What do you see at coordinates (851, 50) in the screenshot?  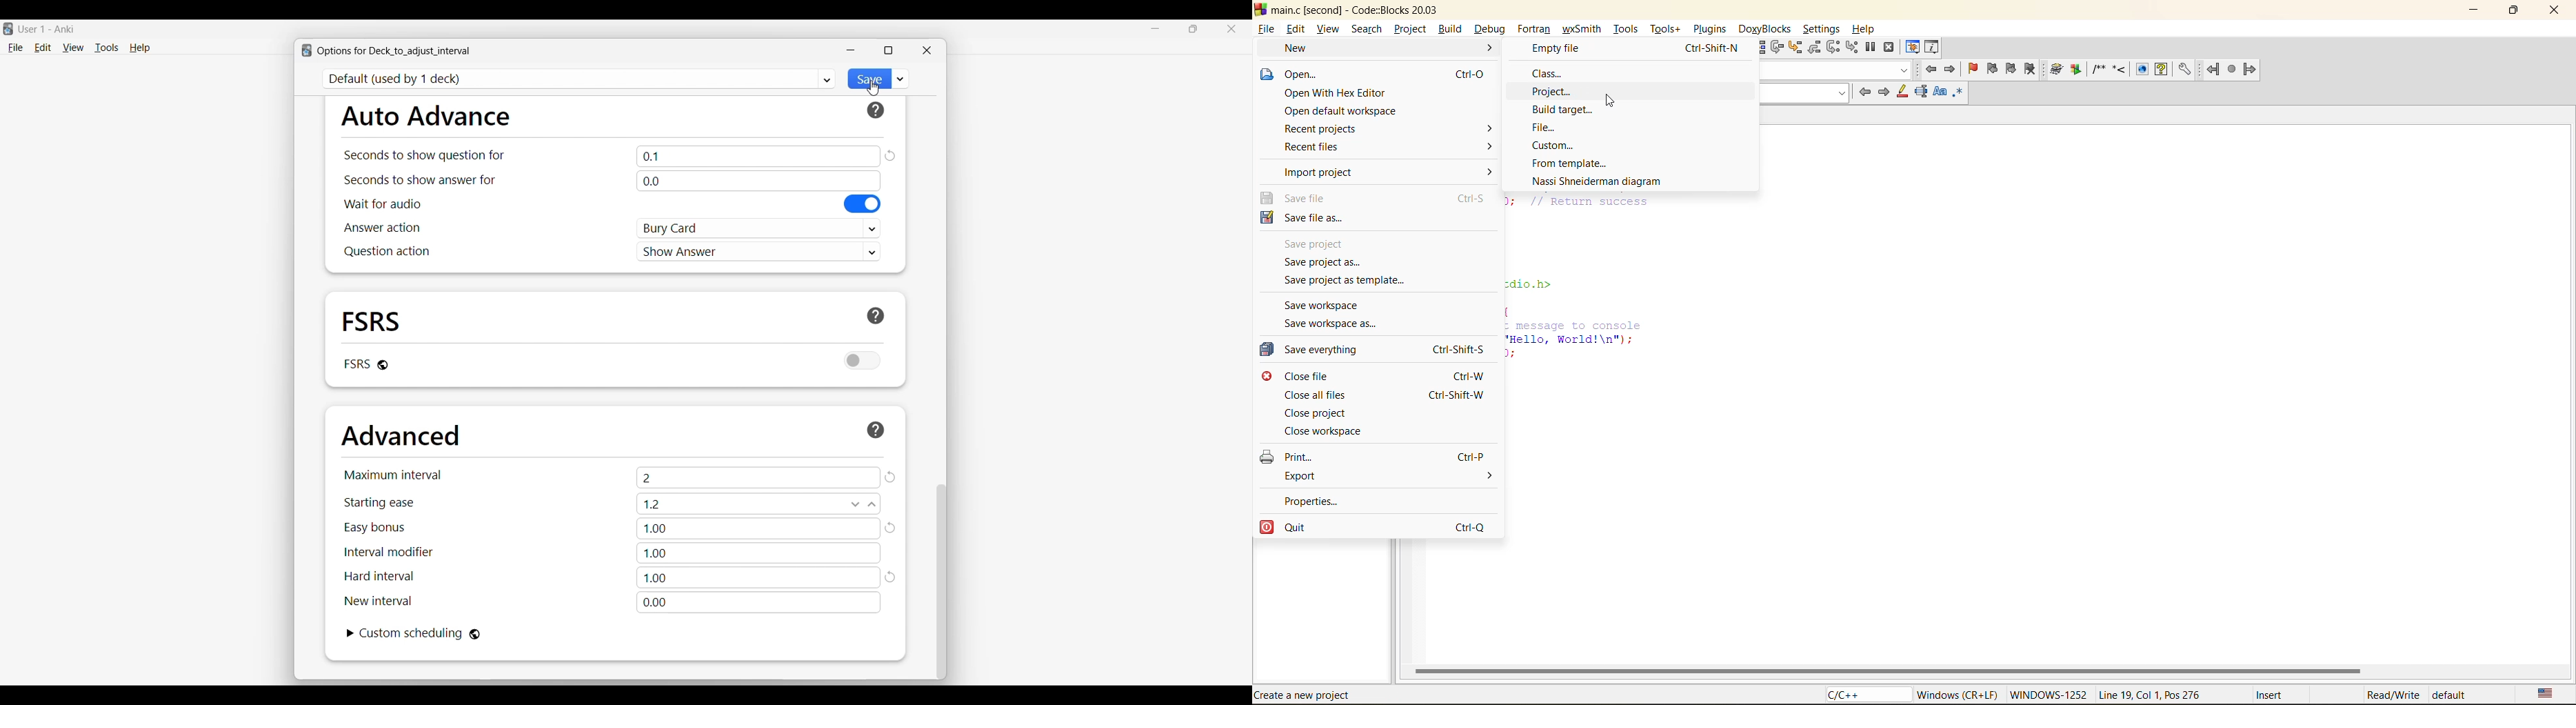 I see `Minimize window` at bounding box center [851, 50].